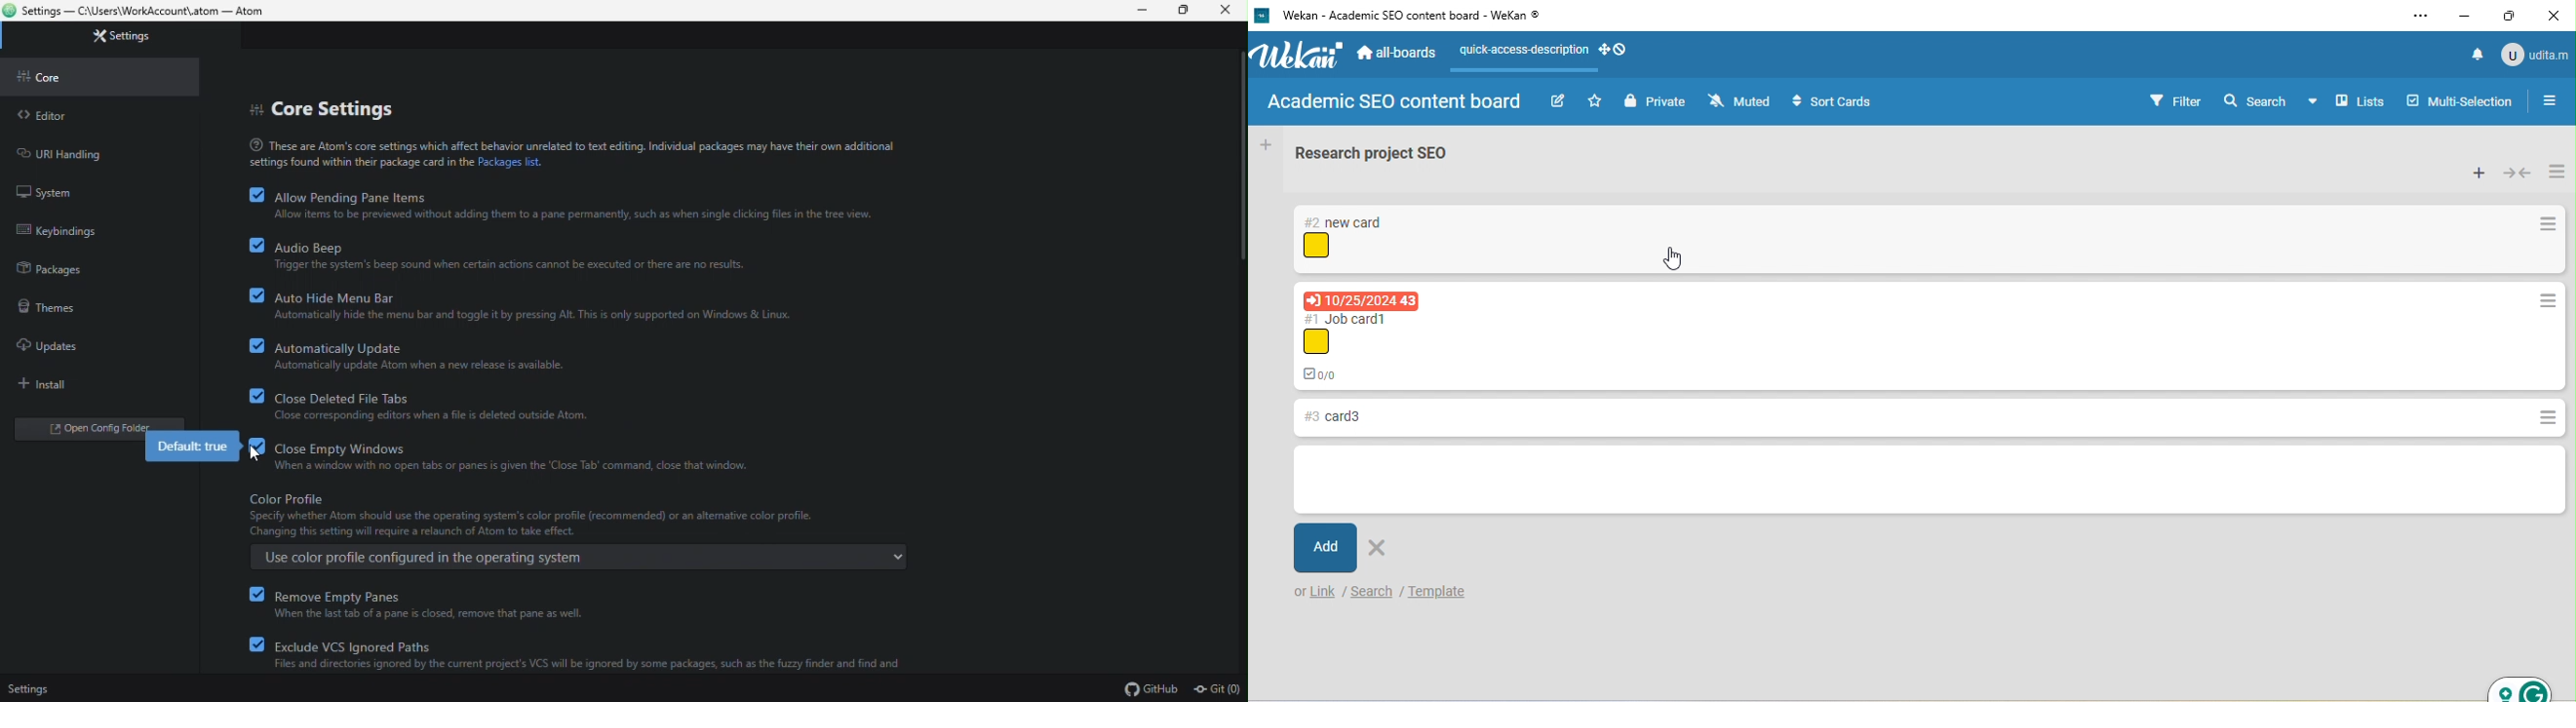  What do you see at coordinates (2546, 302) in the screenshot?
I see `card actions` at bounding box center [2546, 302].